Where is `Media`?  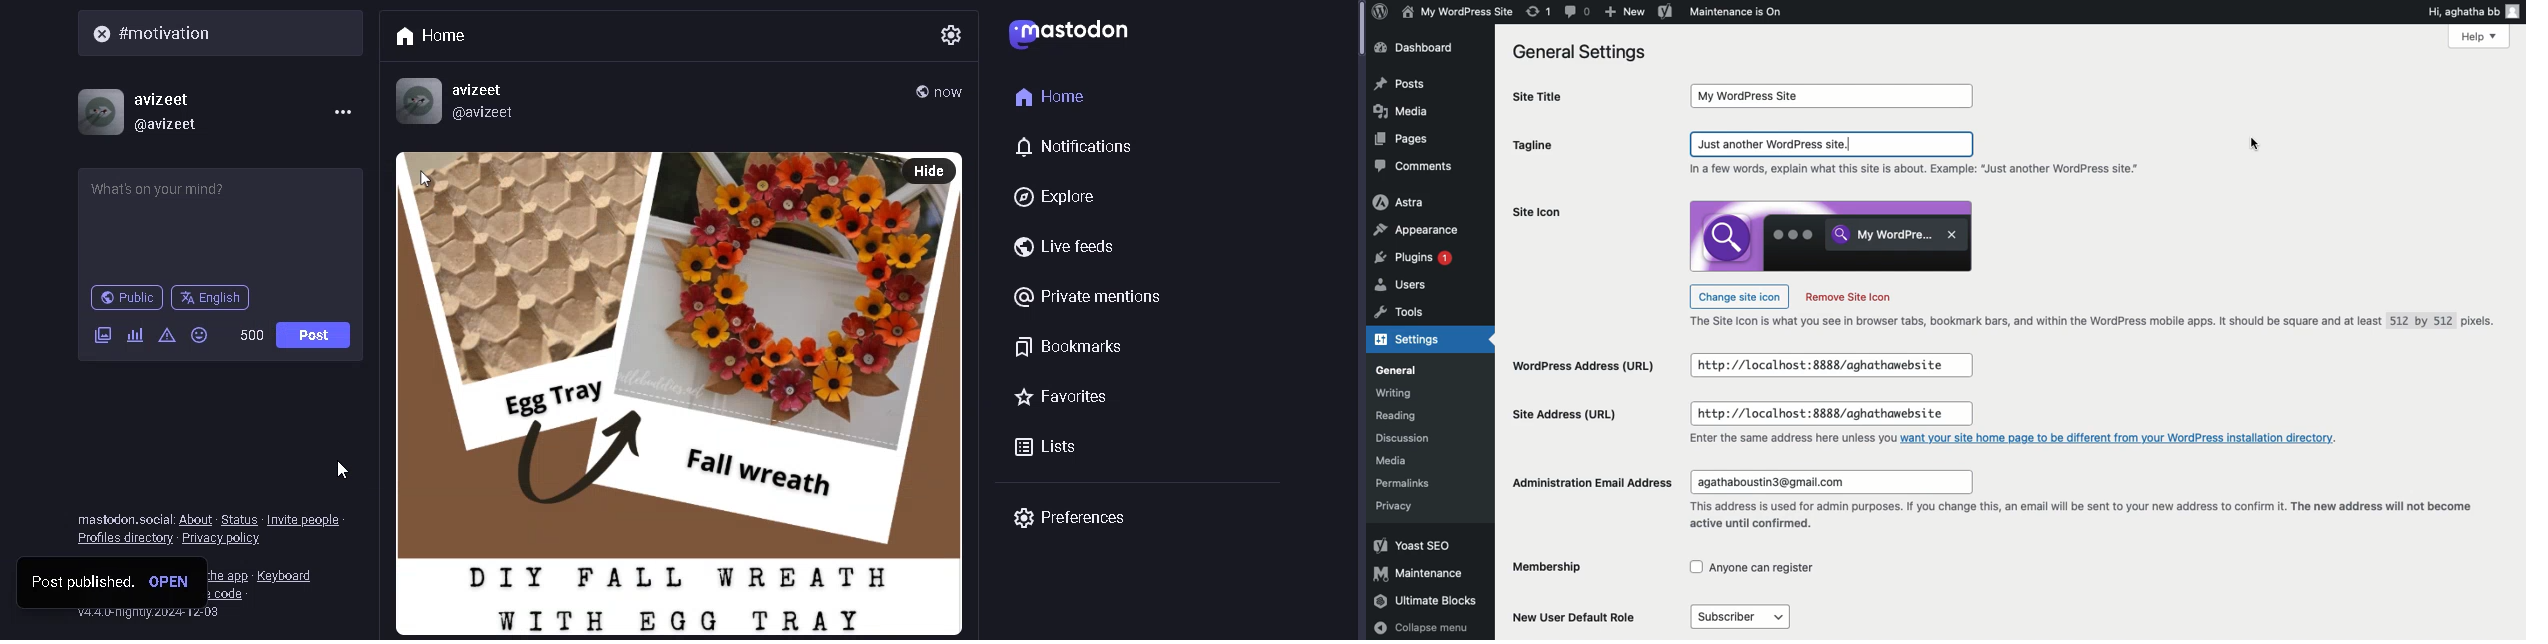
Media is located at coordinates (1401, 110).